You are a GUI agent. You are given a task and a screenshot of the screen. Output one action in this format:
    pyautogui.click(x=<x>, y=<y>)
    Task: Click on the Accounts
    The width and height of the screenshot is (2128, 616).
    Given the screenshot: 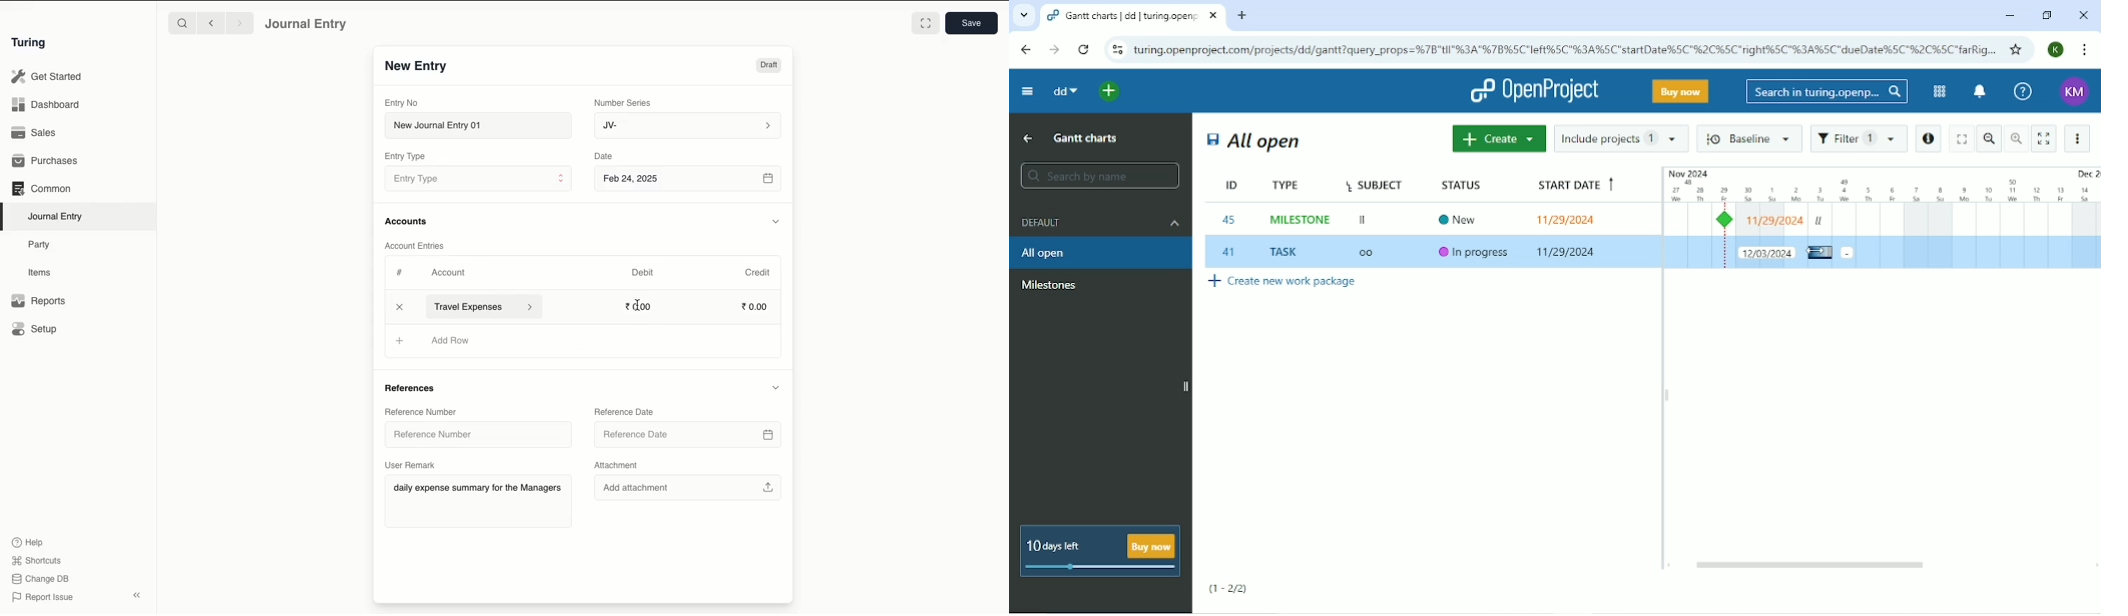 What is the action you would take?
    pyautogui.click(x=407, y=221)
    